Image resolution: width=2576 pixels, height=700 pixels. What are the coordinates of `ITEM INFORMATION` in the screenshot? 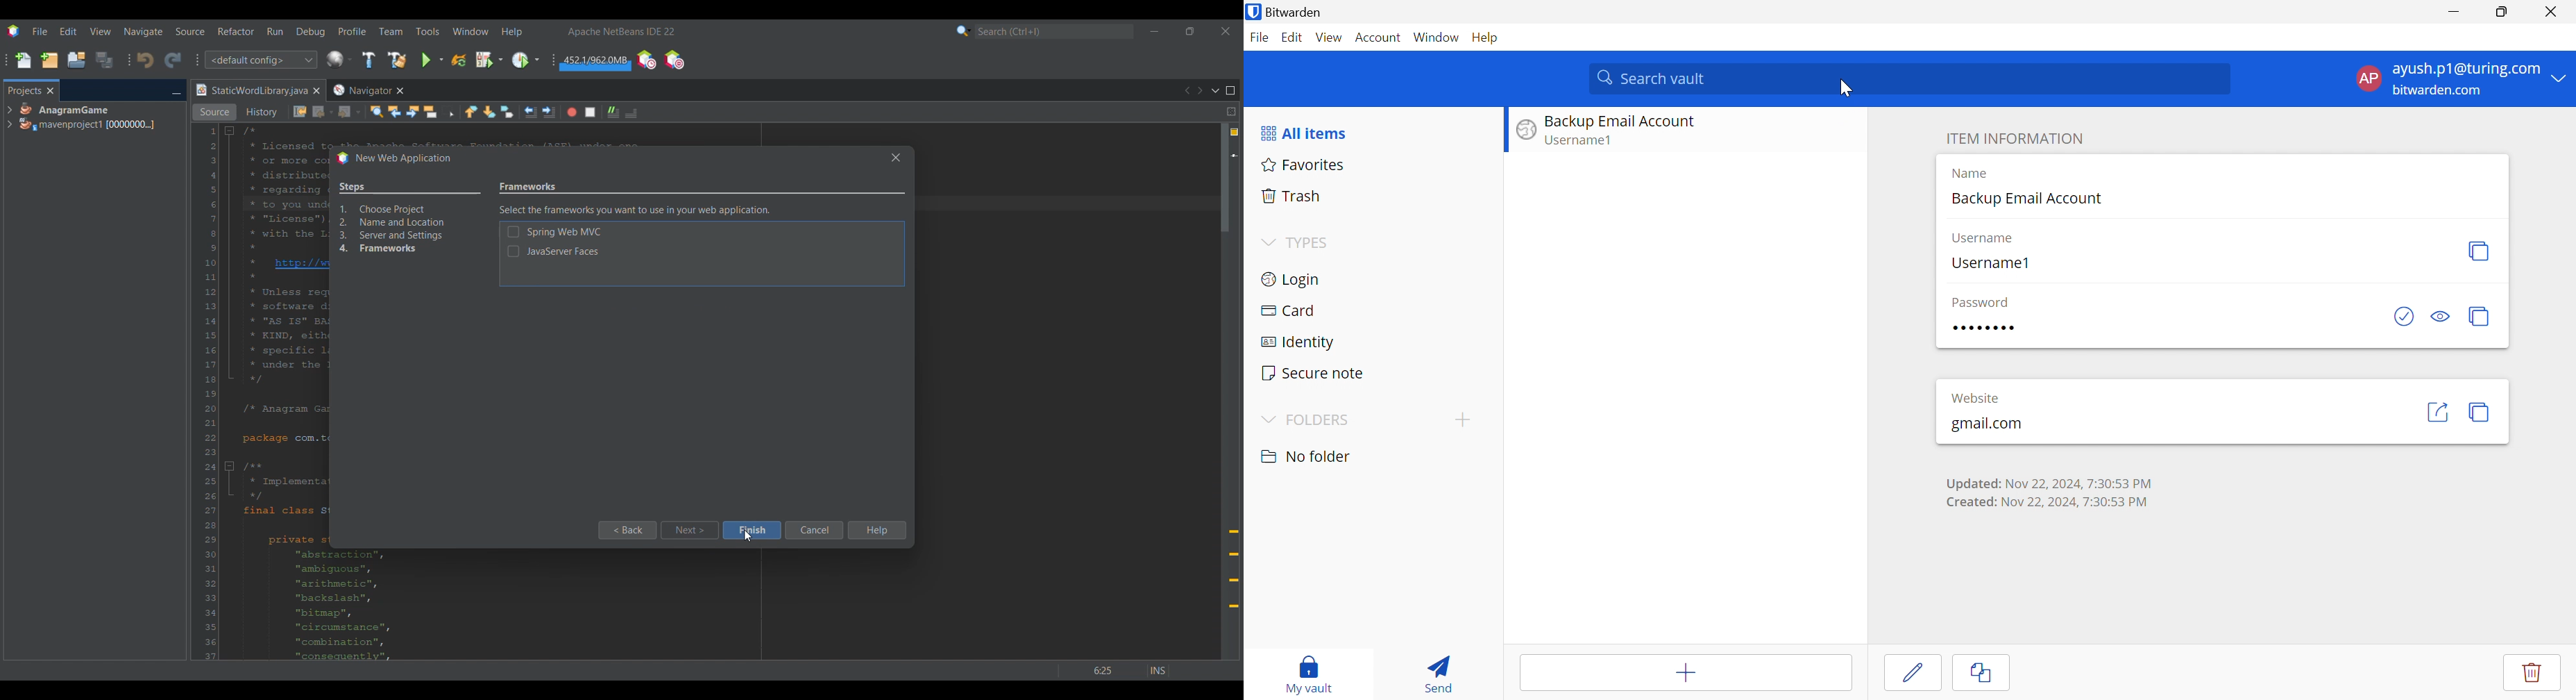 It's located at (2010, 140).